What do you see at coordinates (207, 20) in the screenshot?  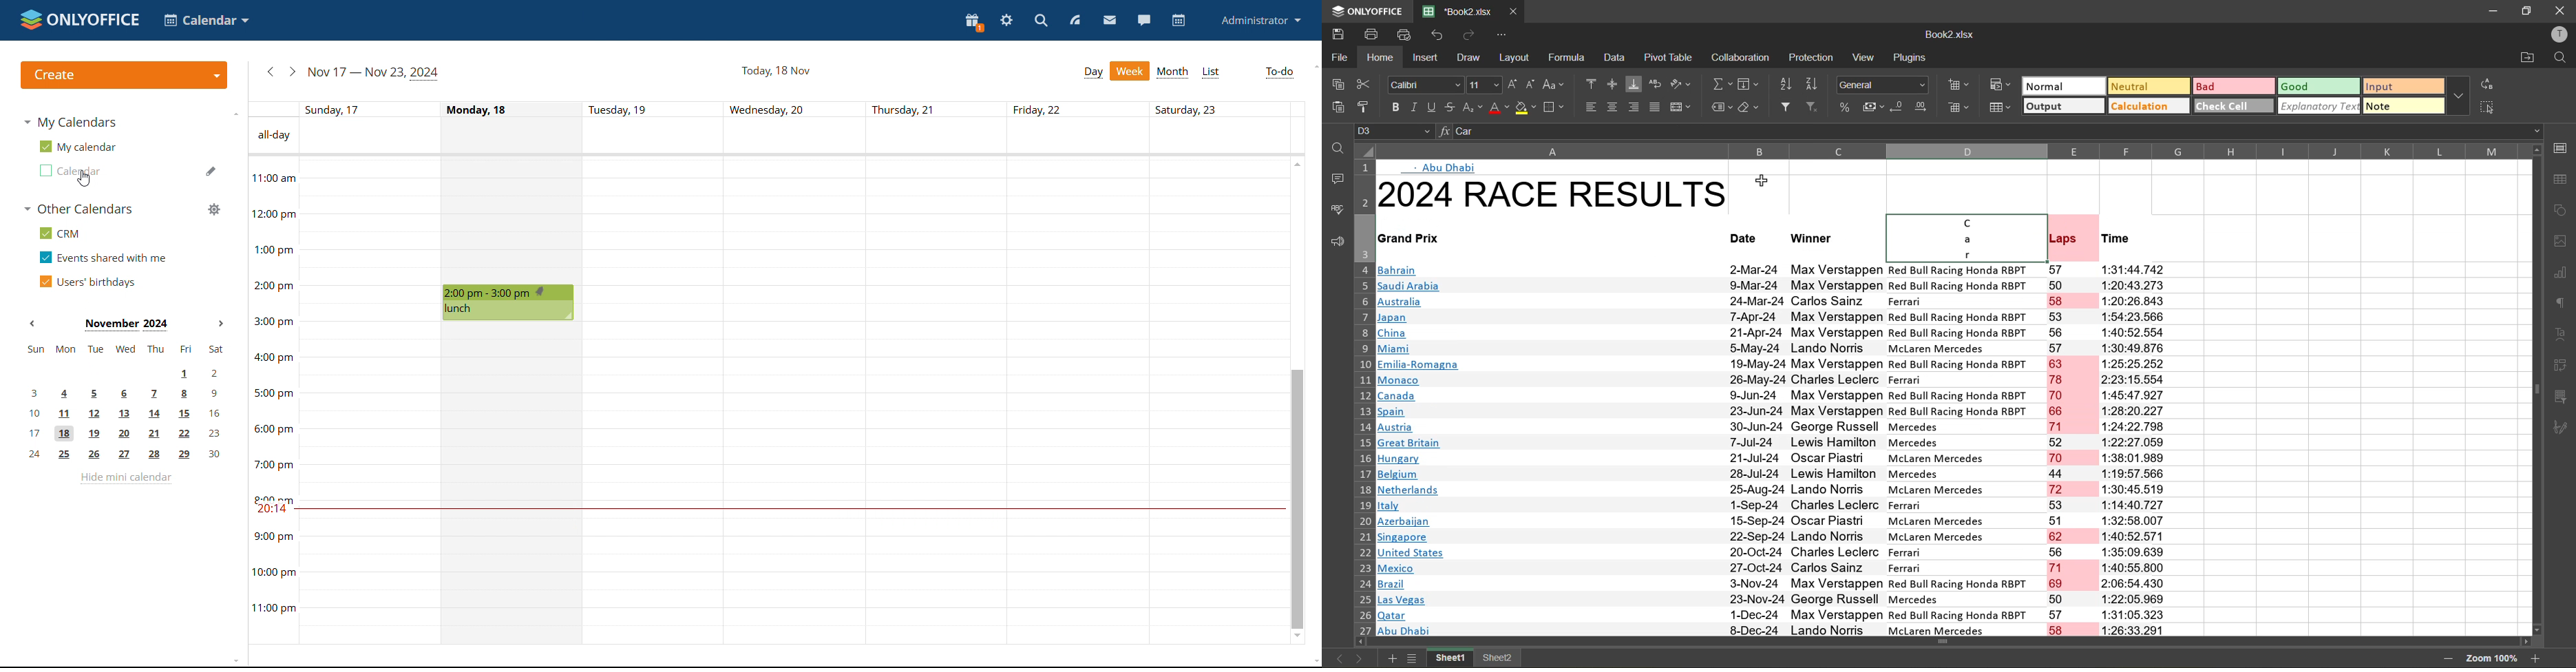 I see `Select application` at bounding box center [207, 20].